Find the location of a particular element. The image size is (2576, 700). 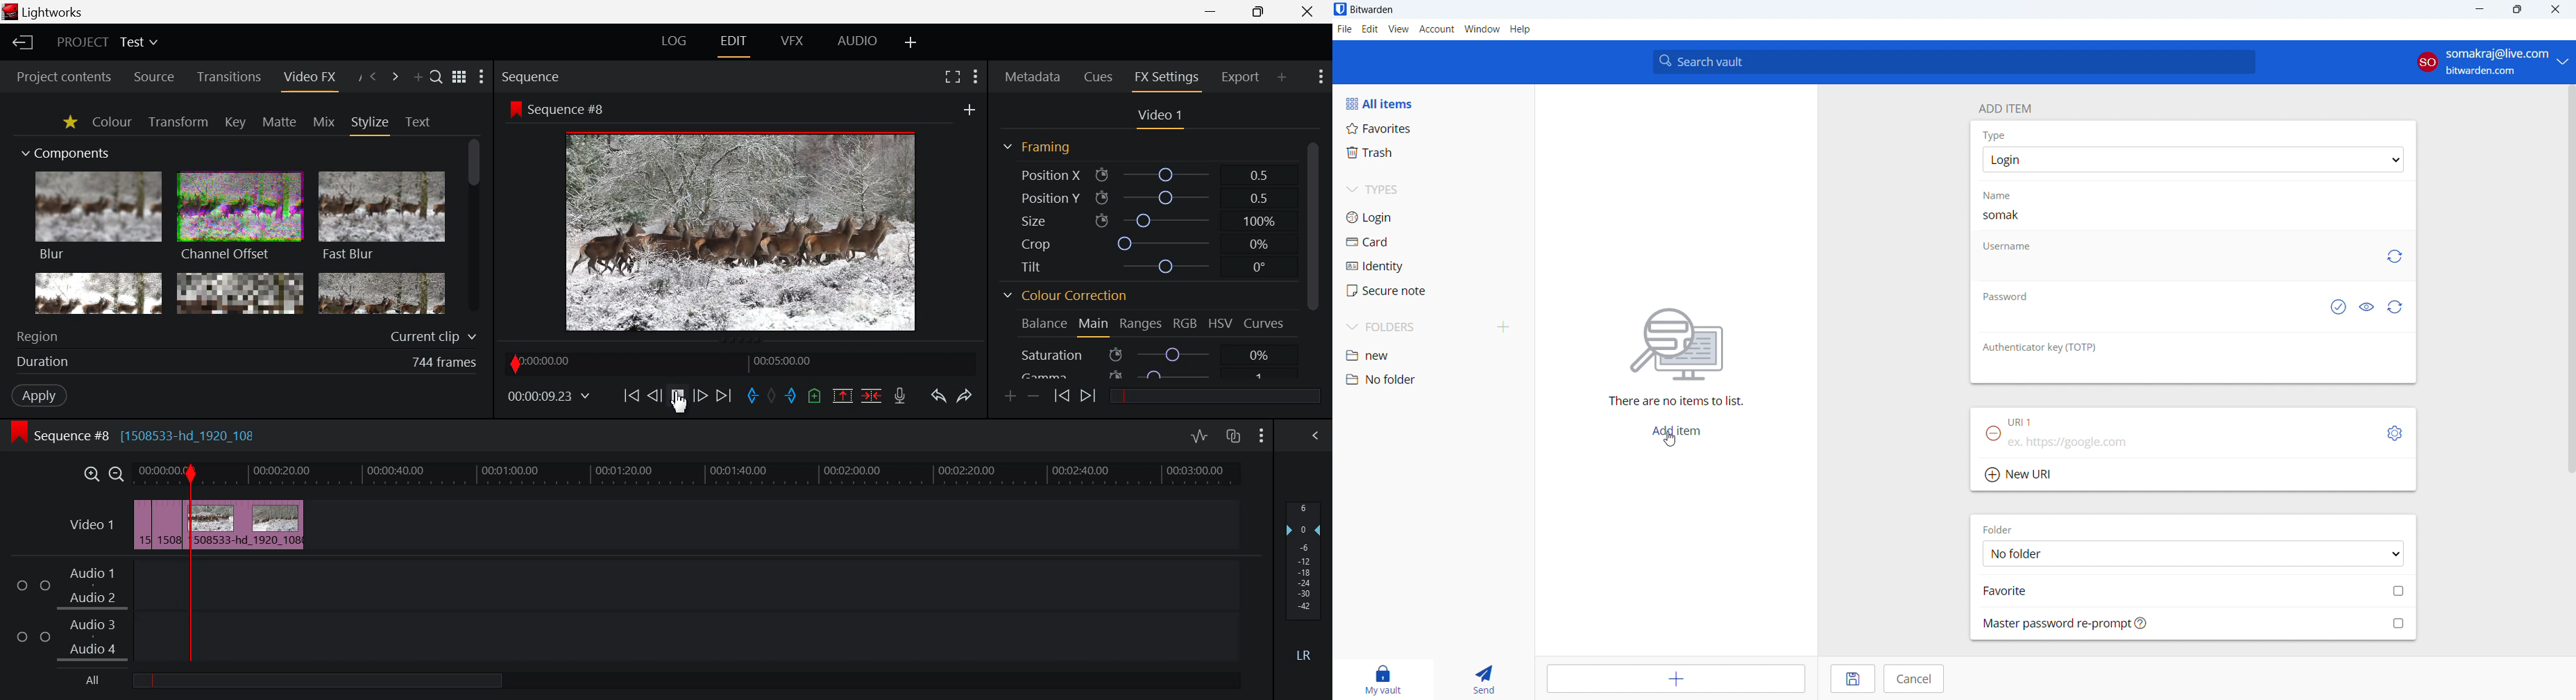

Delete/Cut is located at coordinates (872, 396).